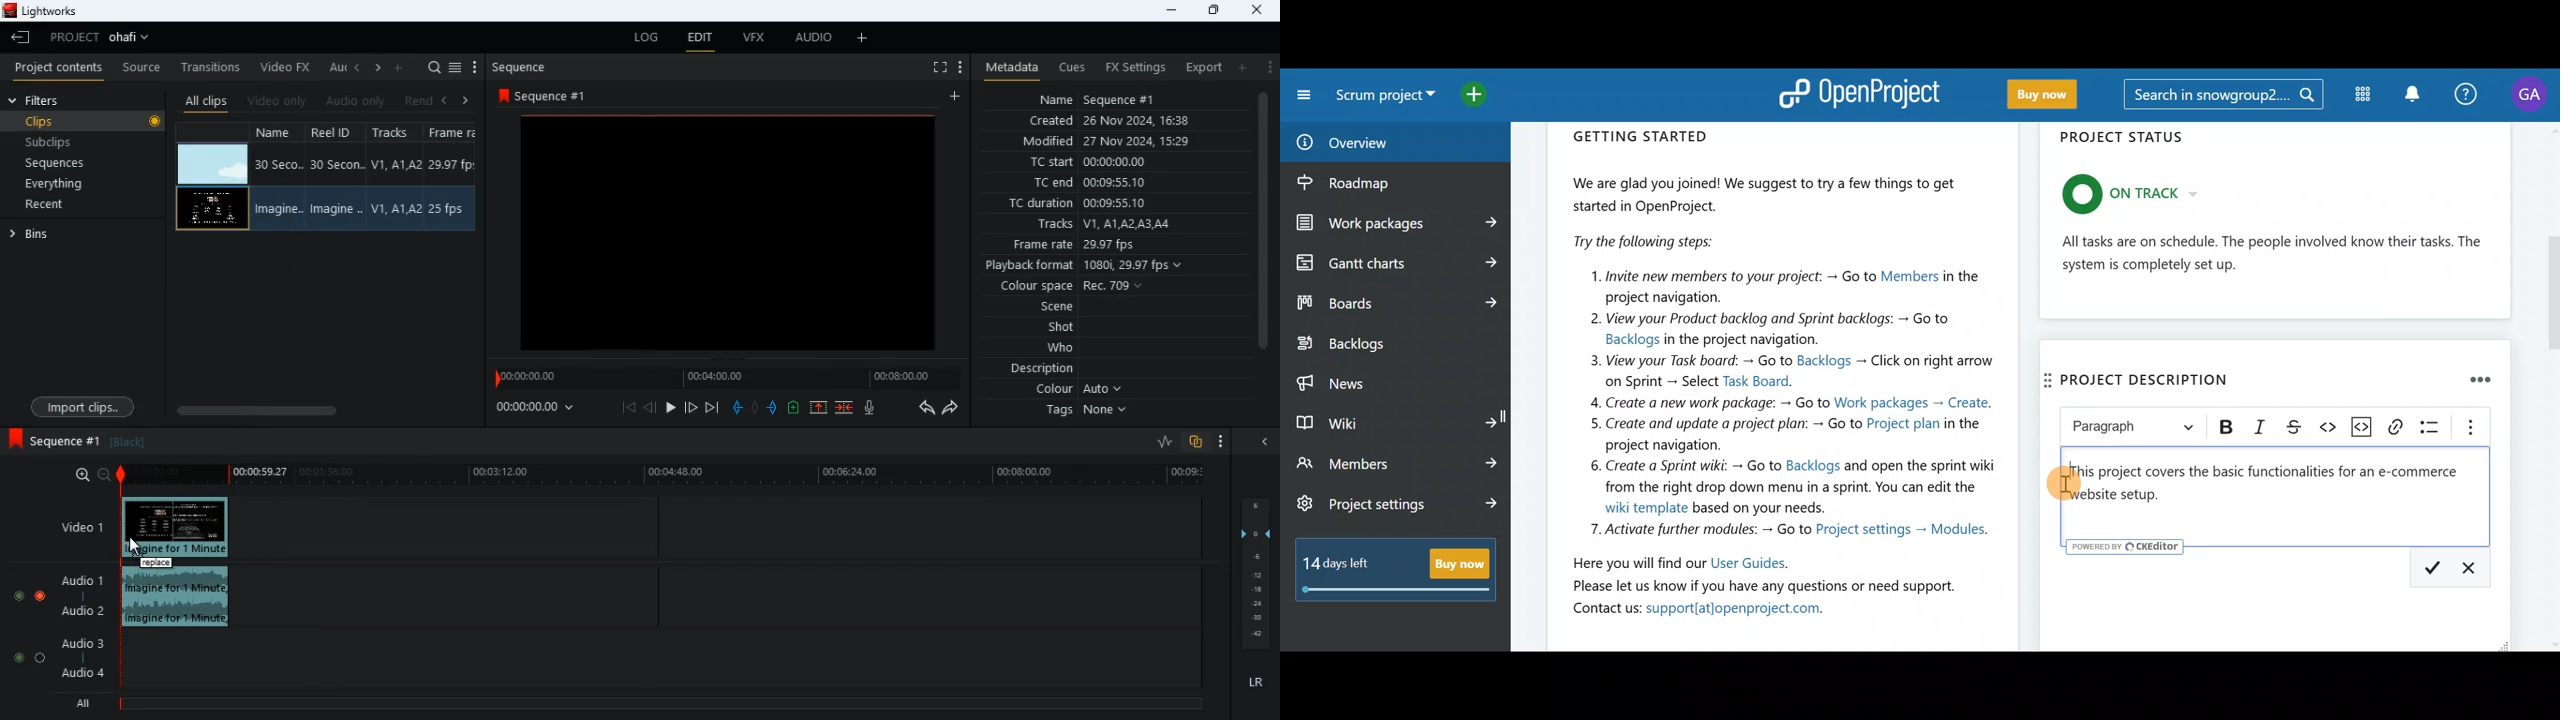 This screenshot has height=728, width=2576. Describe the element at coordinates (1372, 183) in the screenshot. I see `Roadmap` at that location.